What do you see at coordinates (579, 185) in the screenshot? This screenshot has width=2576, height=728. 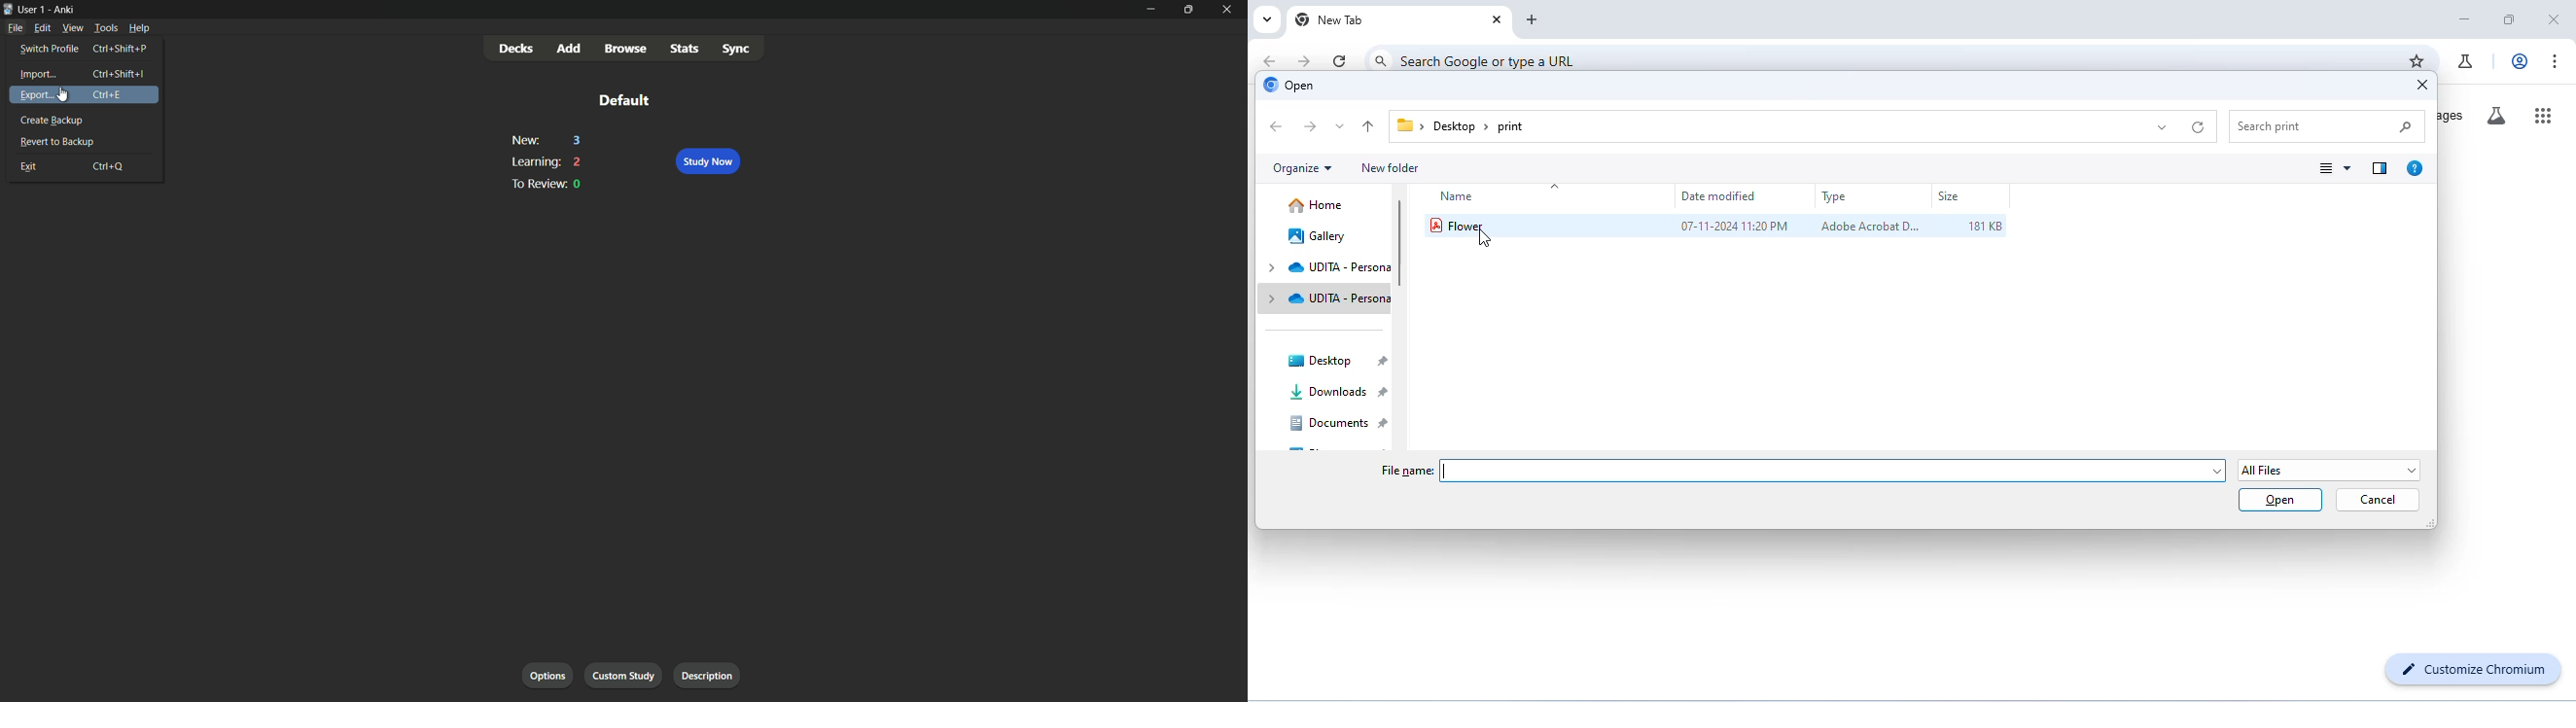 I see `0` at bounding box center [579, 185].